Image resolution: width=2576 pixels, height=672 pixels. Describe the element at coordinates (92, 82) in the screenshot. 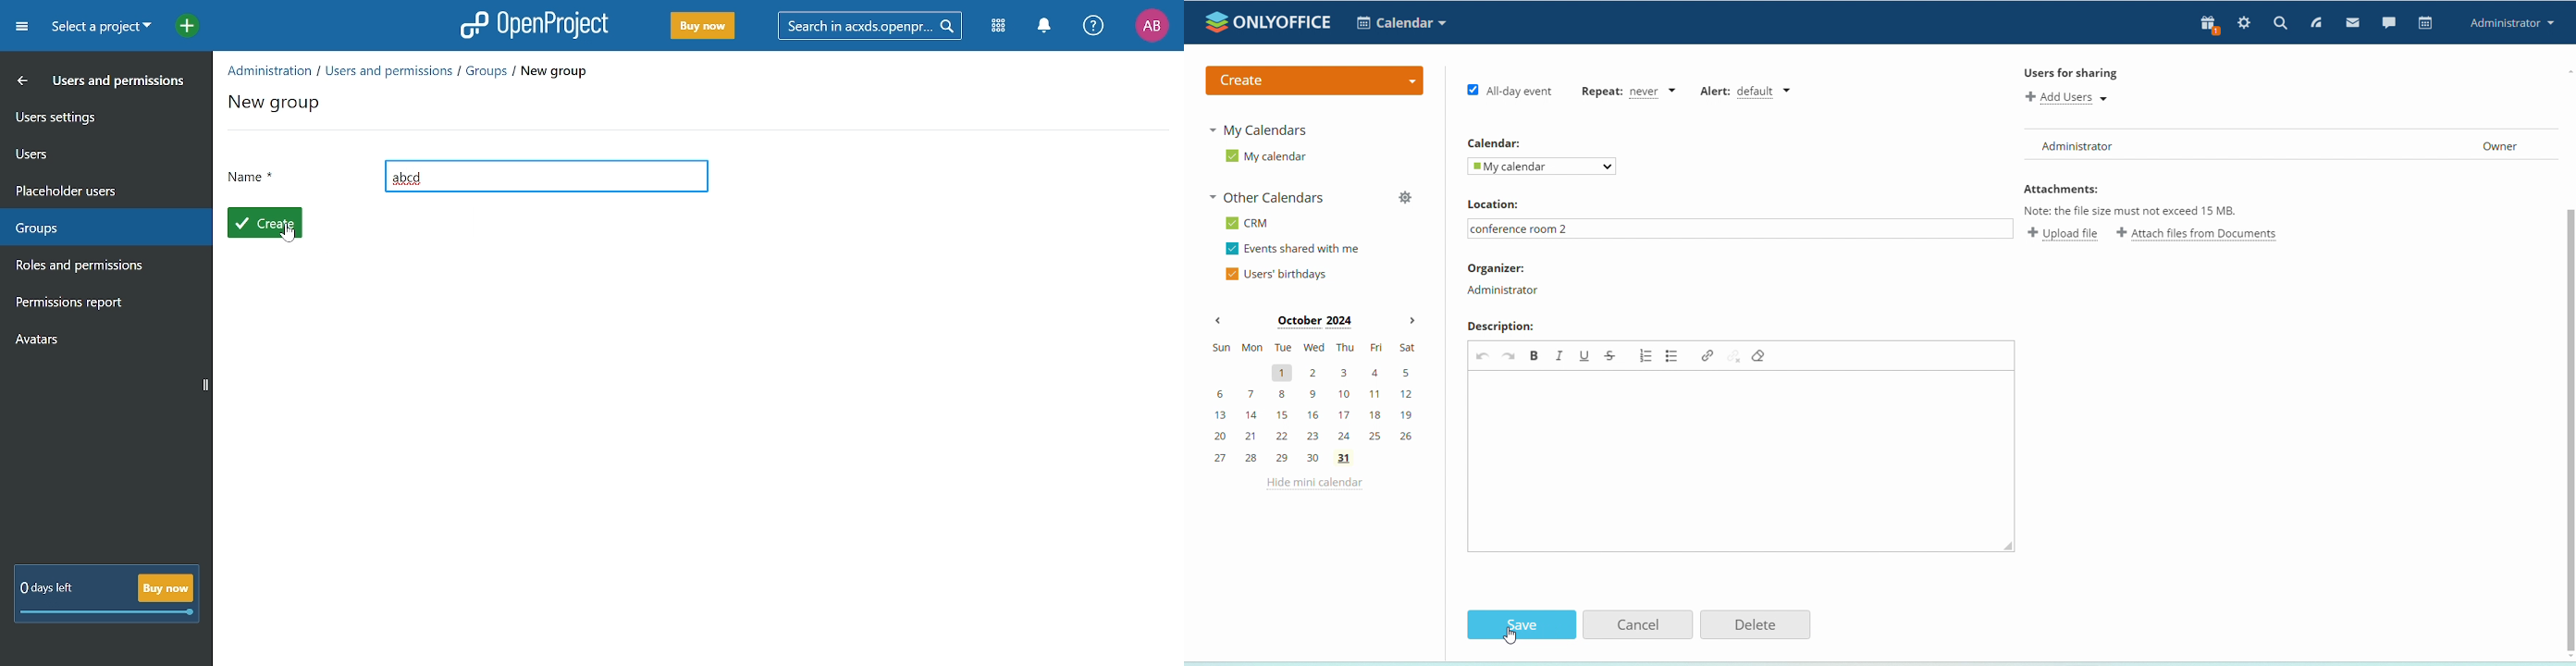

I see `Users and permission` at that location.